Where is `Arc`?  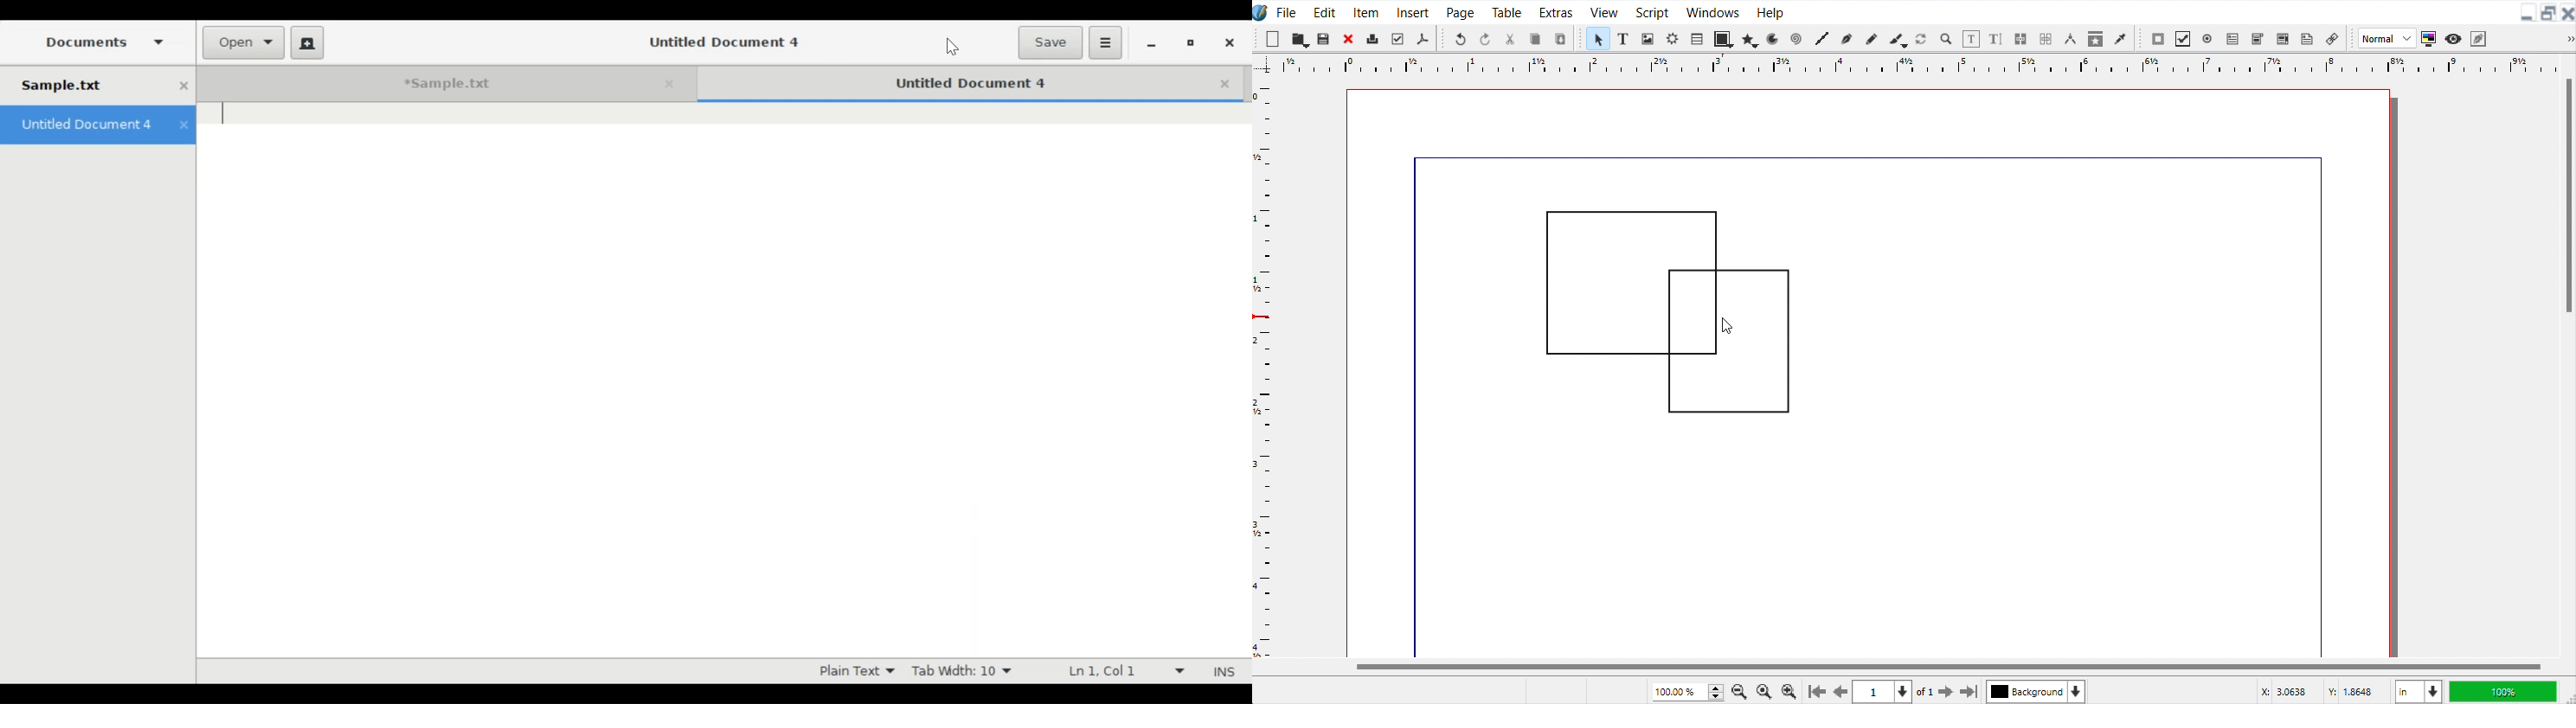 Arc is located at coordinates (1775, 38).